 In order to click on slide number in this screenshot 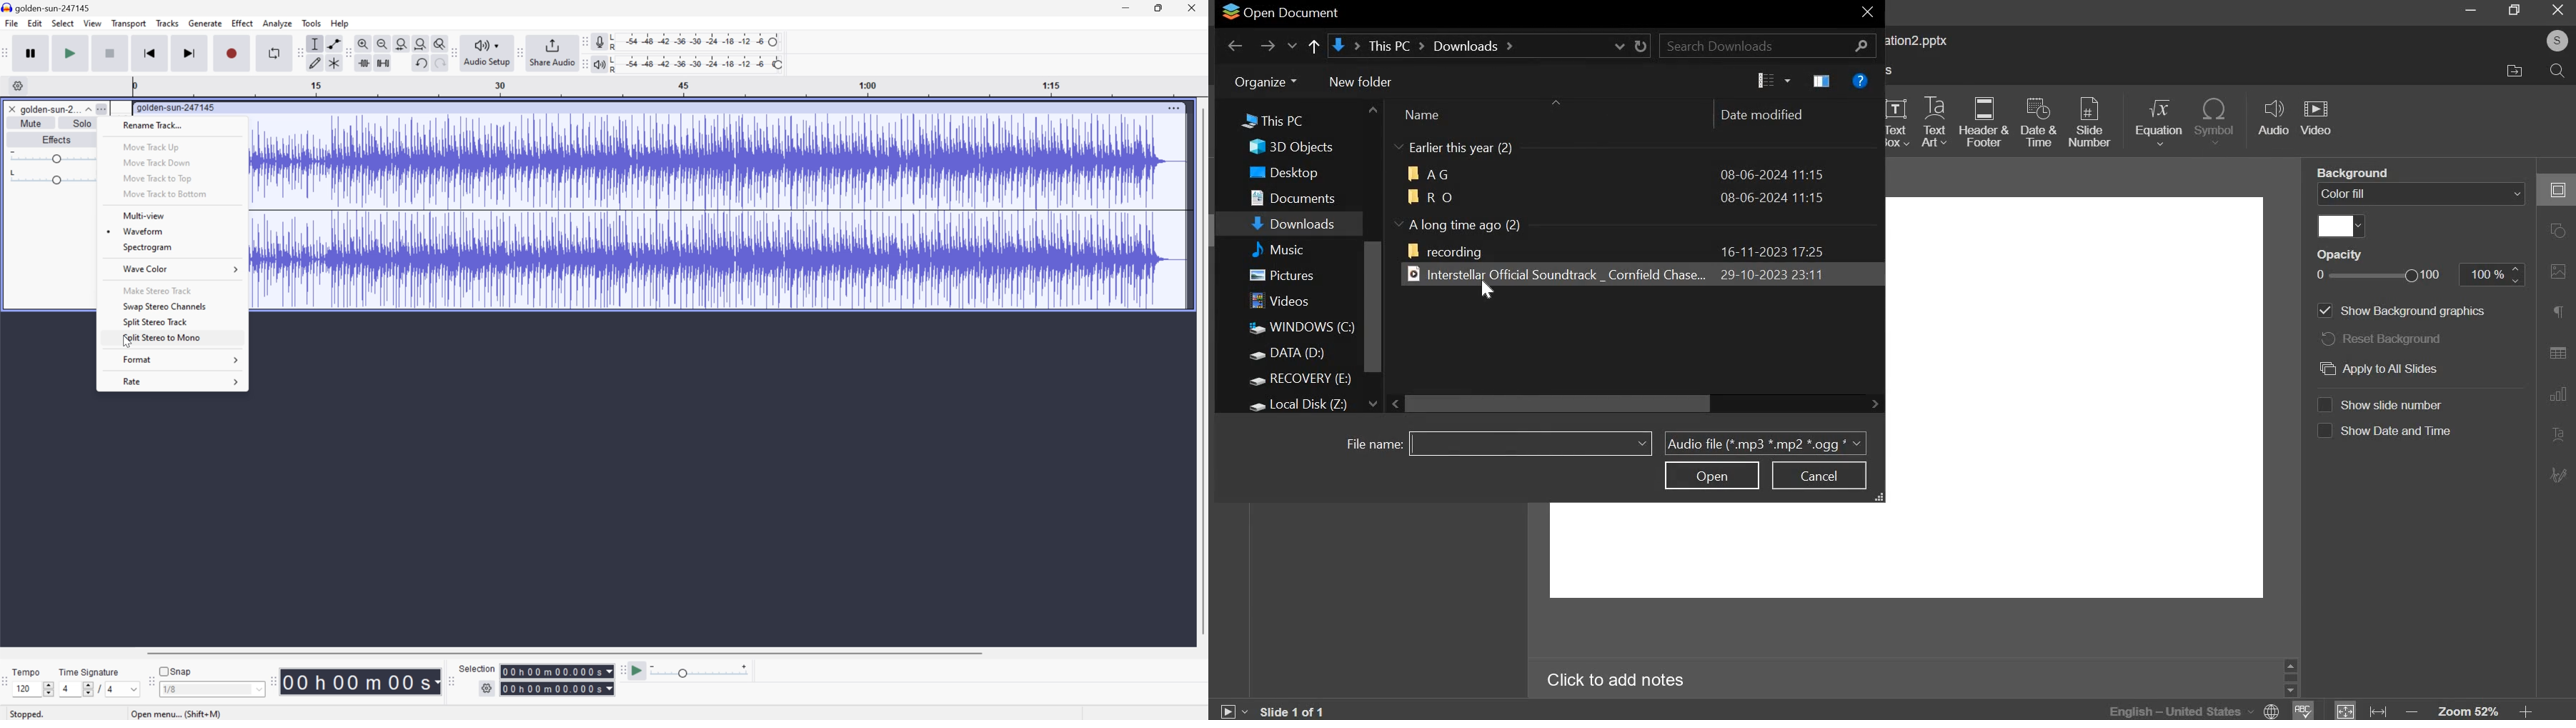, I will do `click(2091, 120)`.